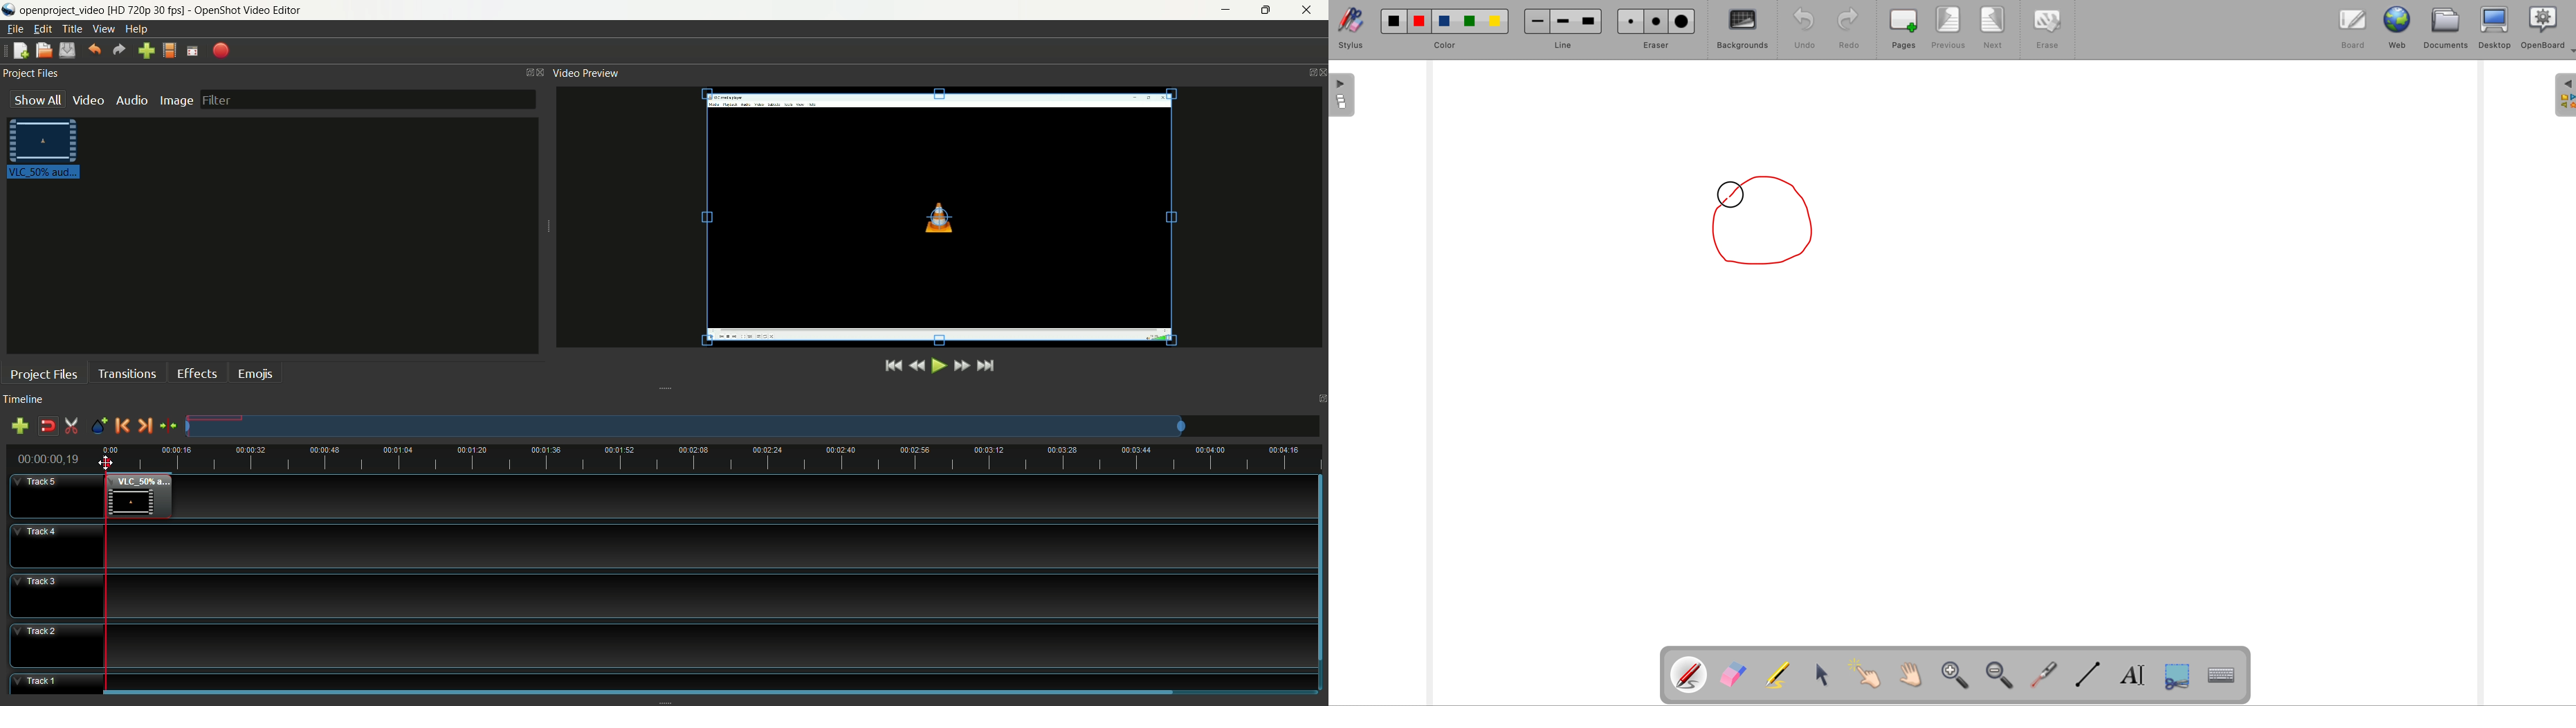 This screenshot has width=2576, height=728. I want to click on view, so click(103, 30).